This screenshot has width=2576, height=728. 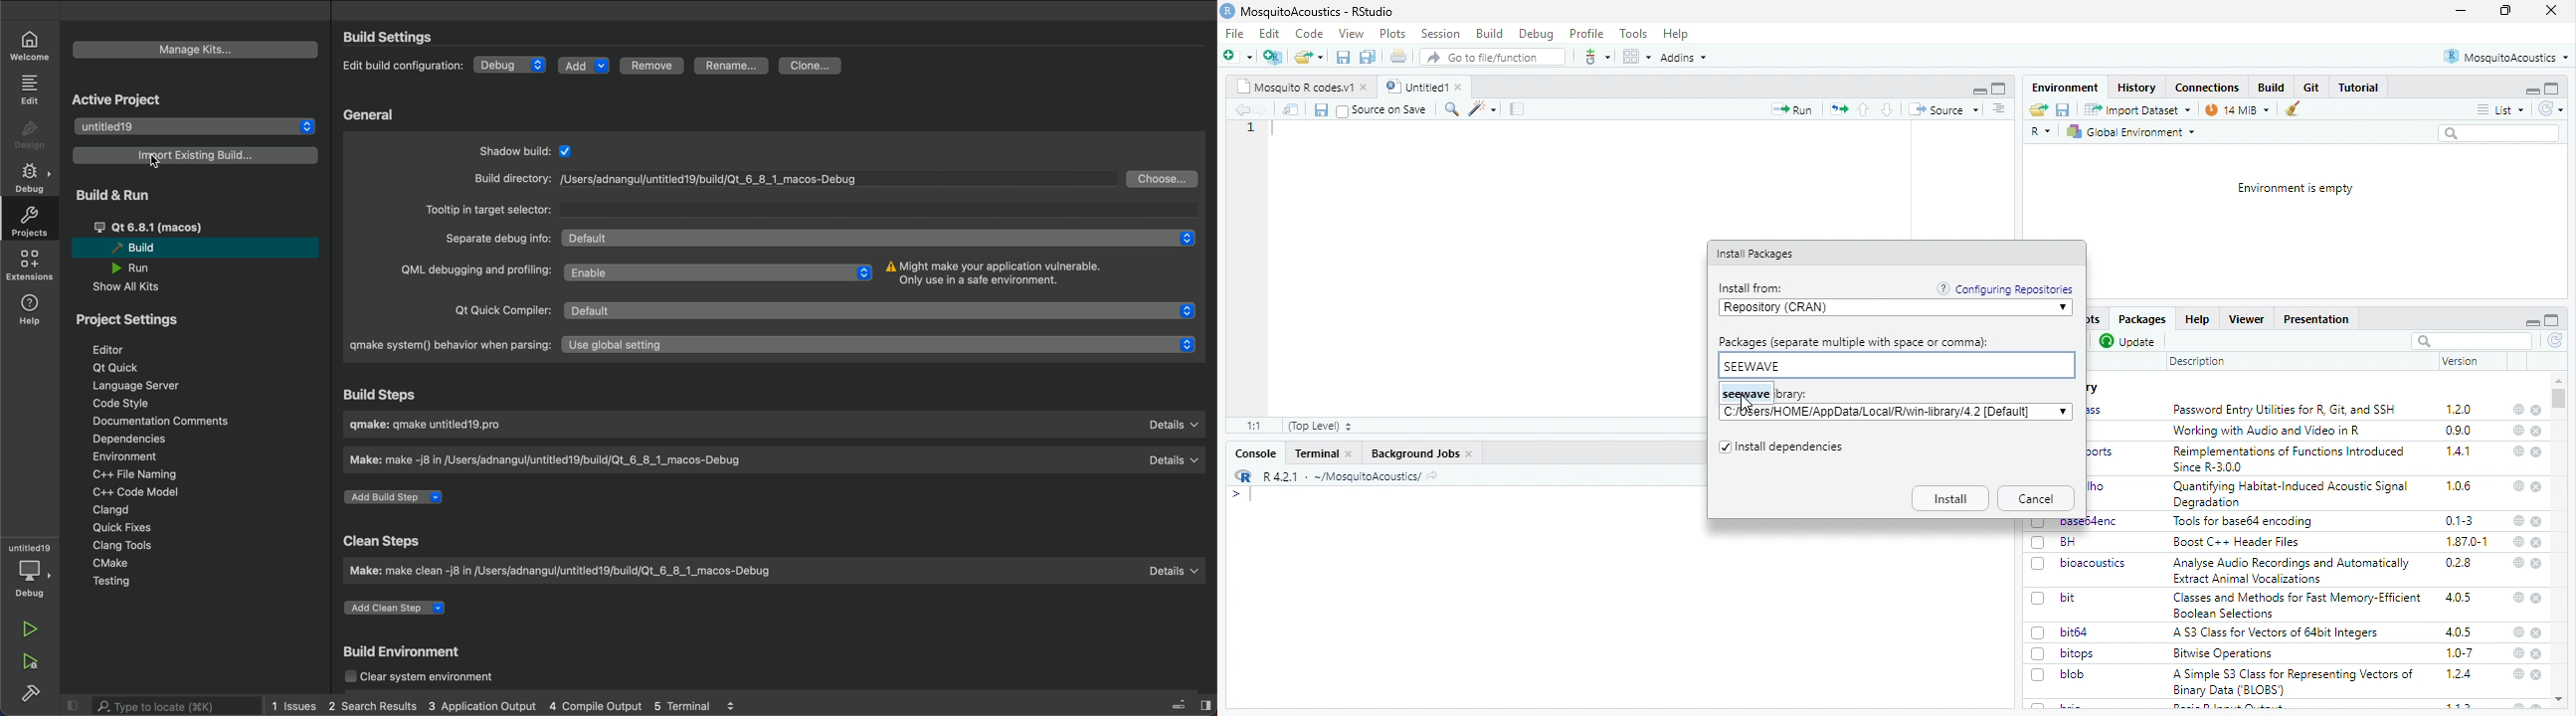 I want to click on Go to file/function, so click(x=1491, y=57).